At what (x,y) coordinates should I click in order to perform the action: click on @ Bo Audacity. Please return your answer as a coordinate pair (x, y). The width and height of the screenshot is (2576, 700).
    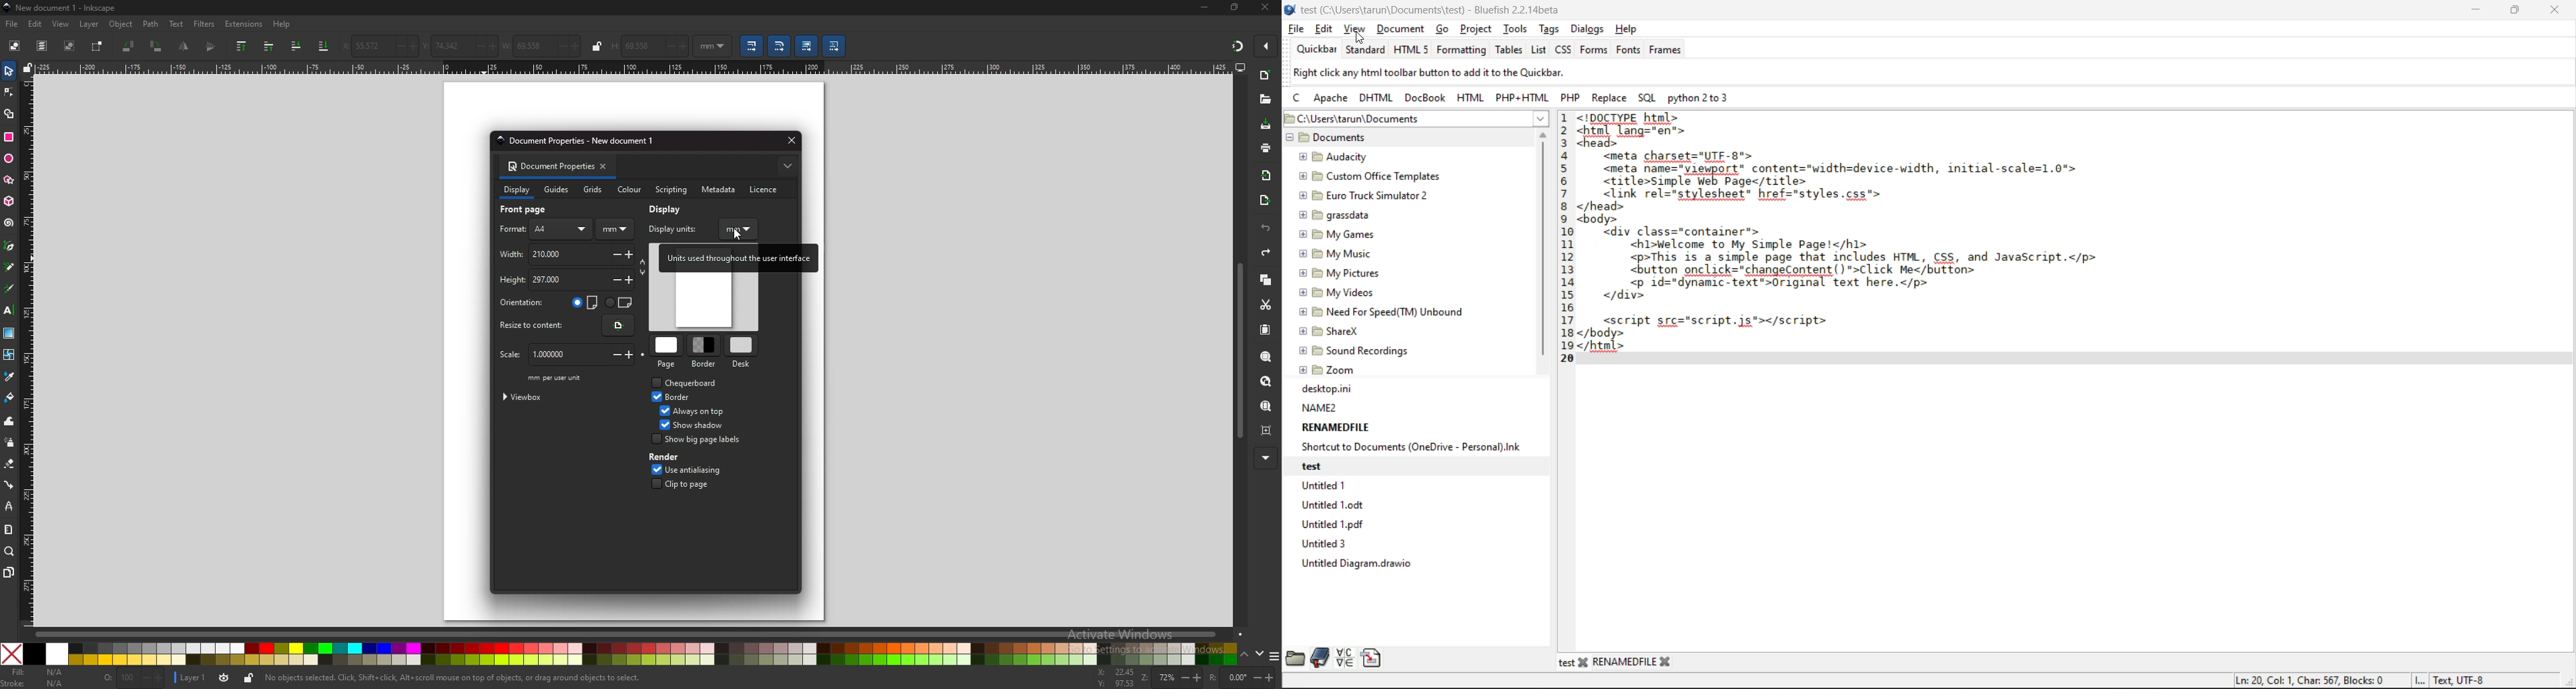
    Looking at the image, I should click on (1331, 156).